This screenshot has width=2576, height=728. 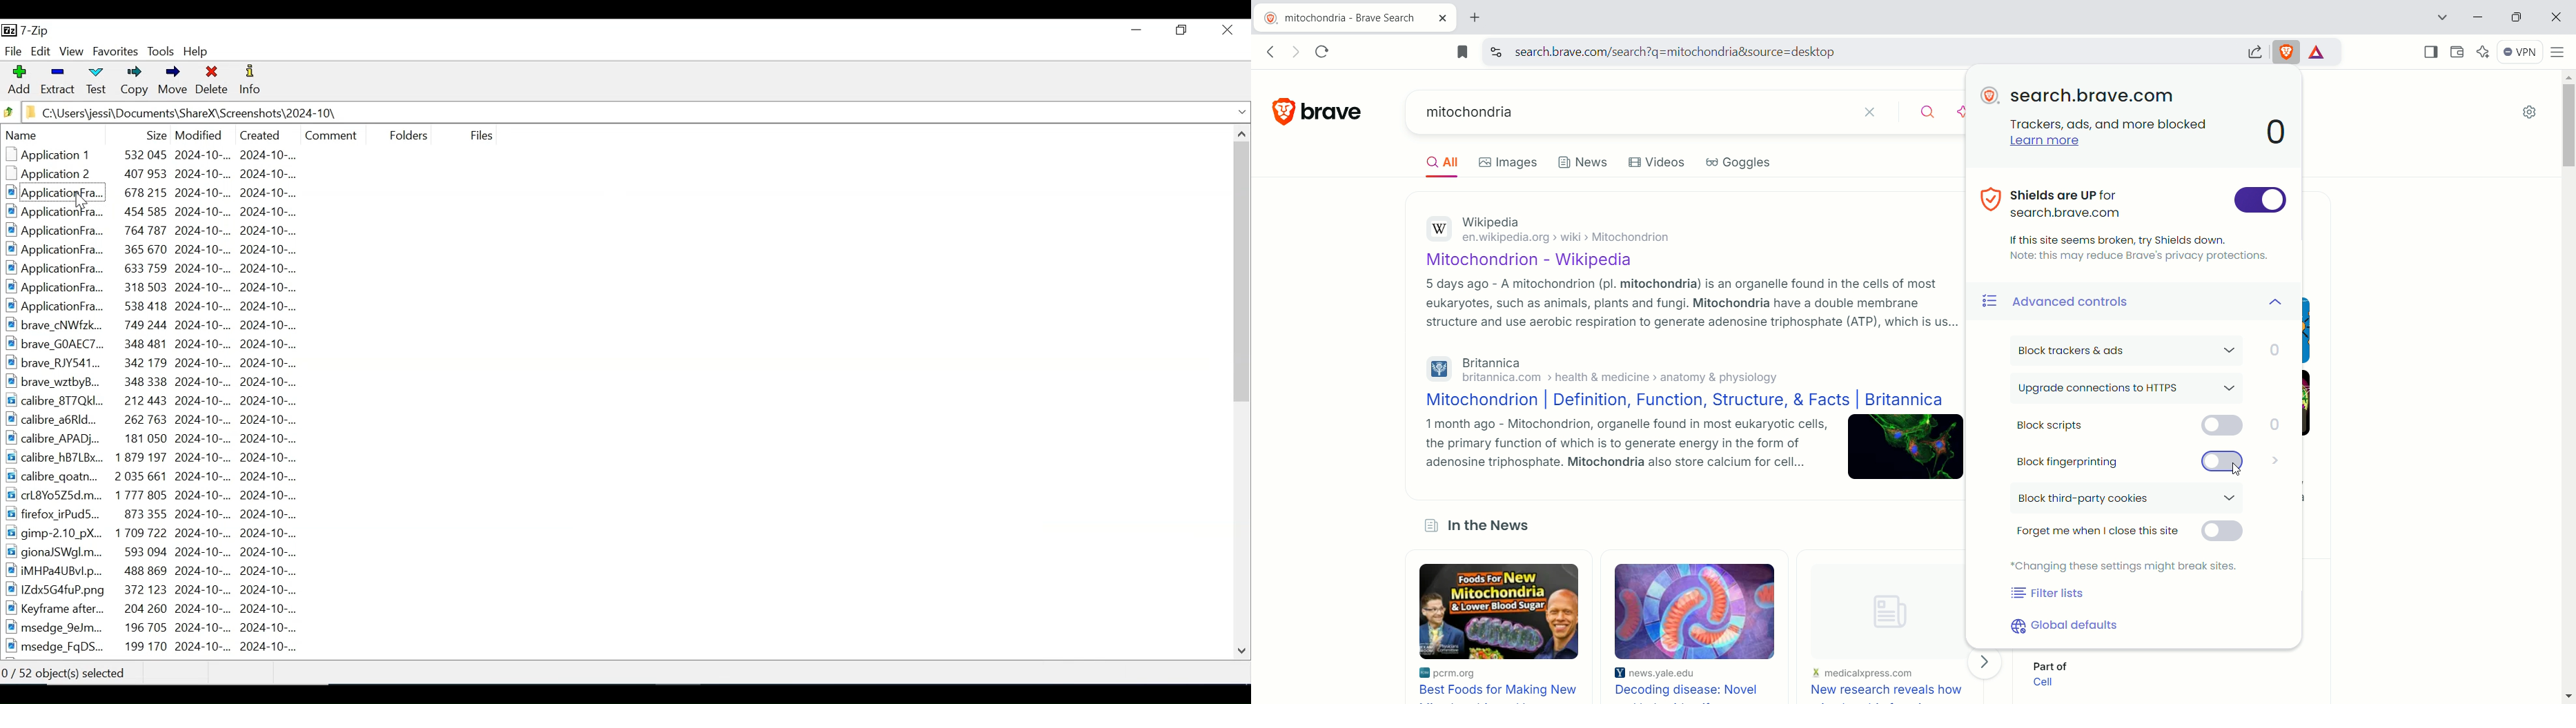 What do you see at coordinates (162, 306) in the screenshot?
I see `ApplicationFra.. 538 418 2024-10-.. 2024-10-...` at bounding box center [162, 306].